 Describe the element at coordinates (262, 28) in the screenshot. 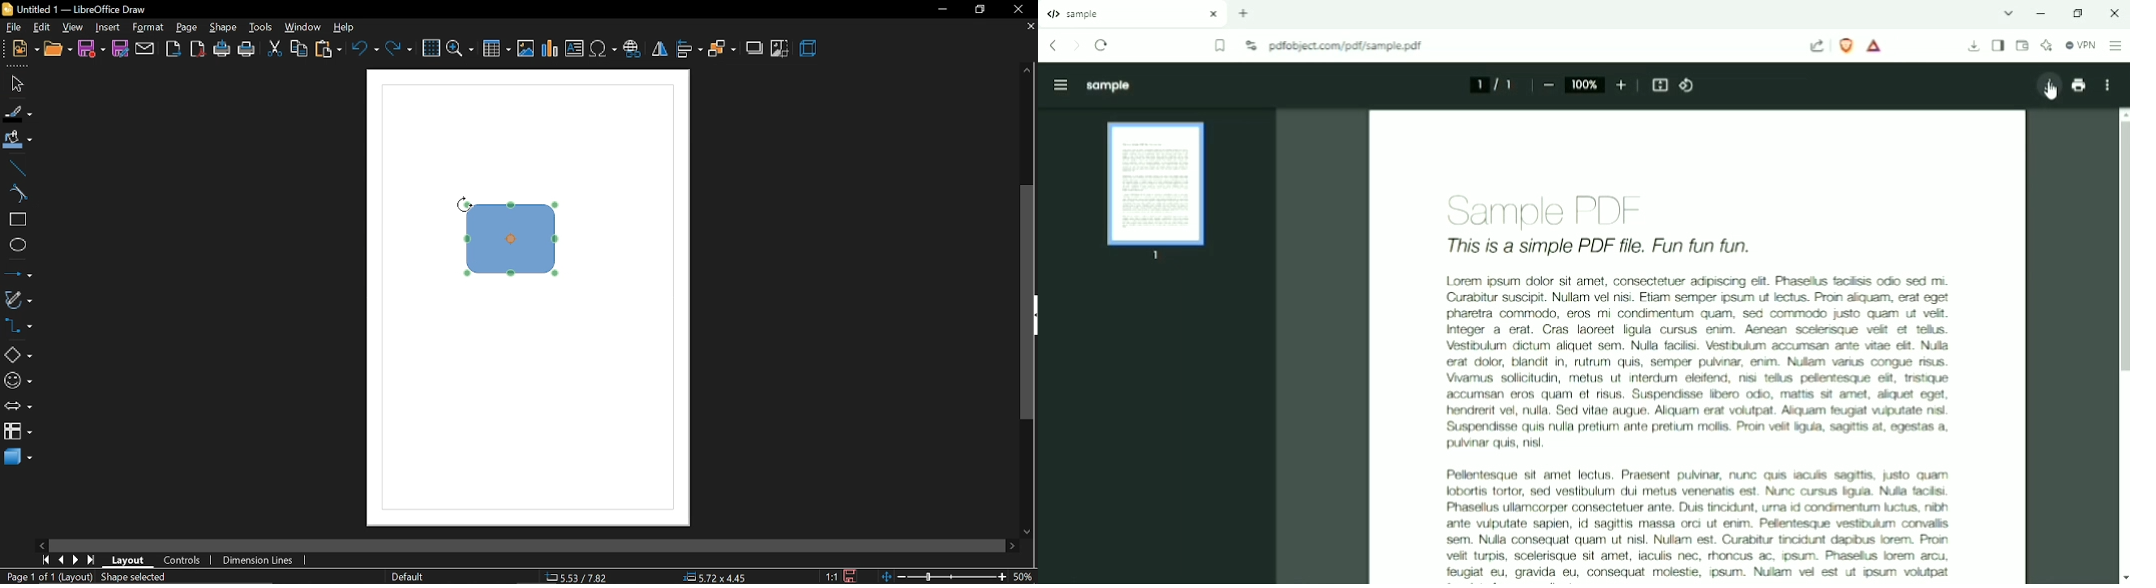

I see `tools` at that location.